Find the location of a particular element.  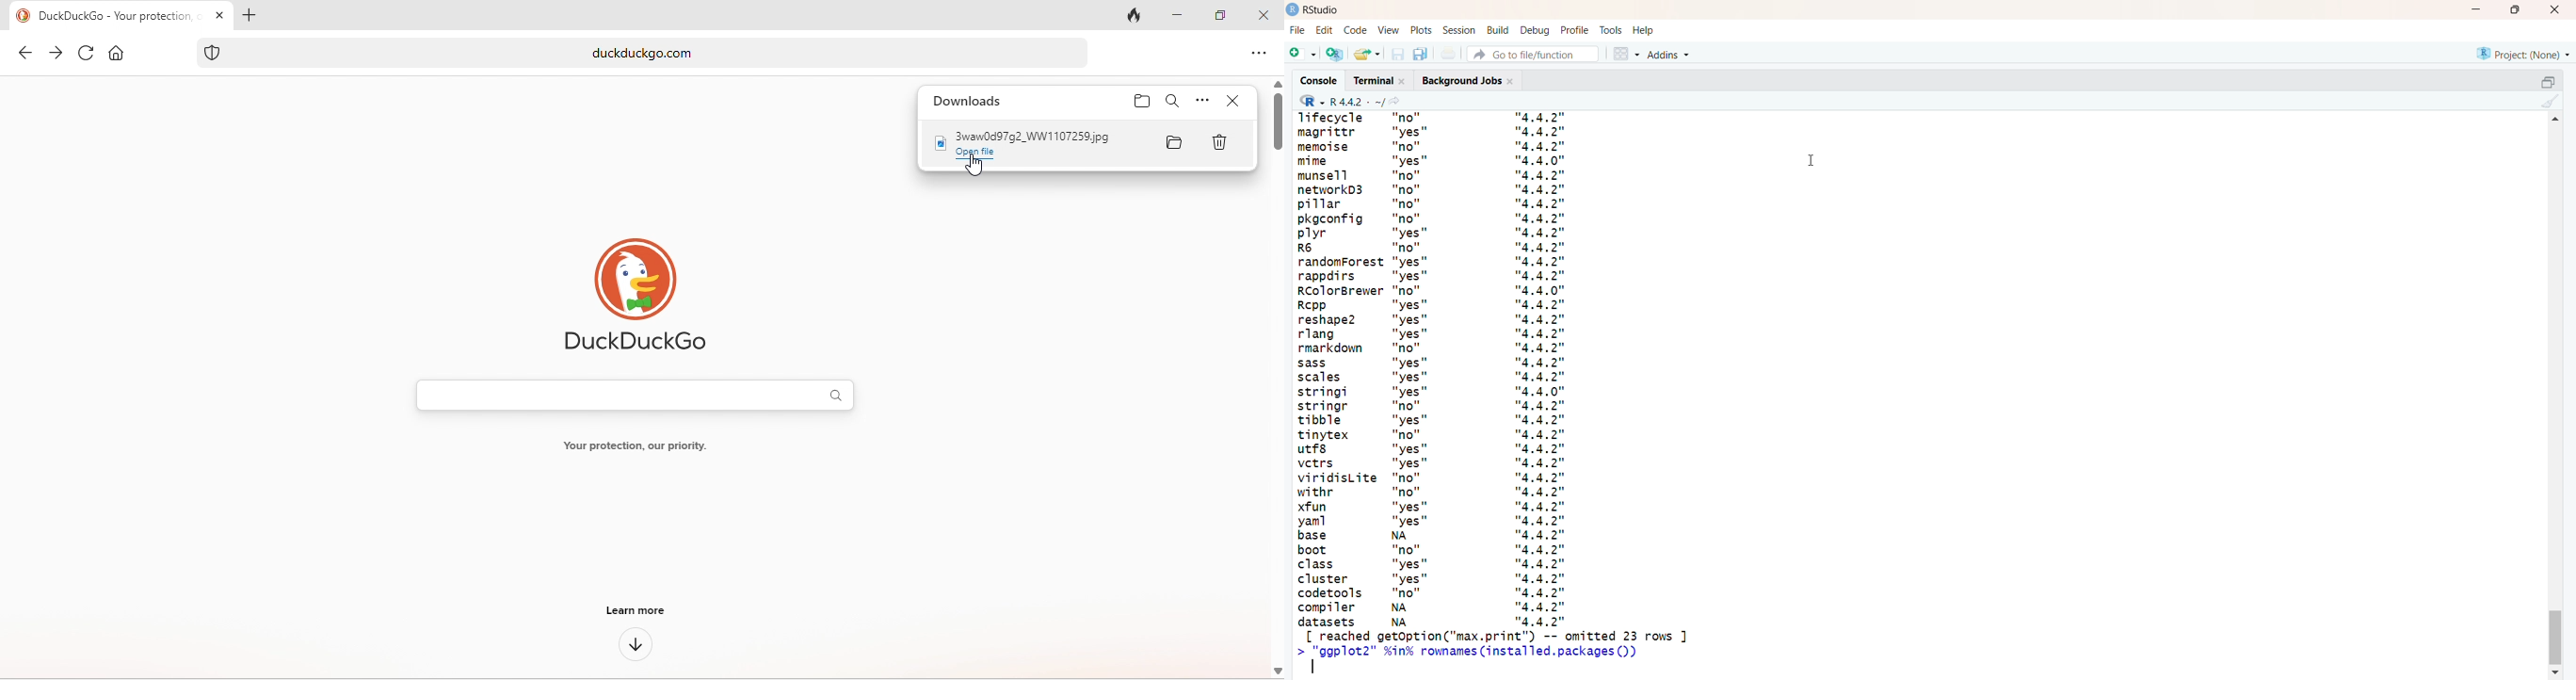

Go to file/function is located at coordinates (1536, 54).